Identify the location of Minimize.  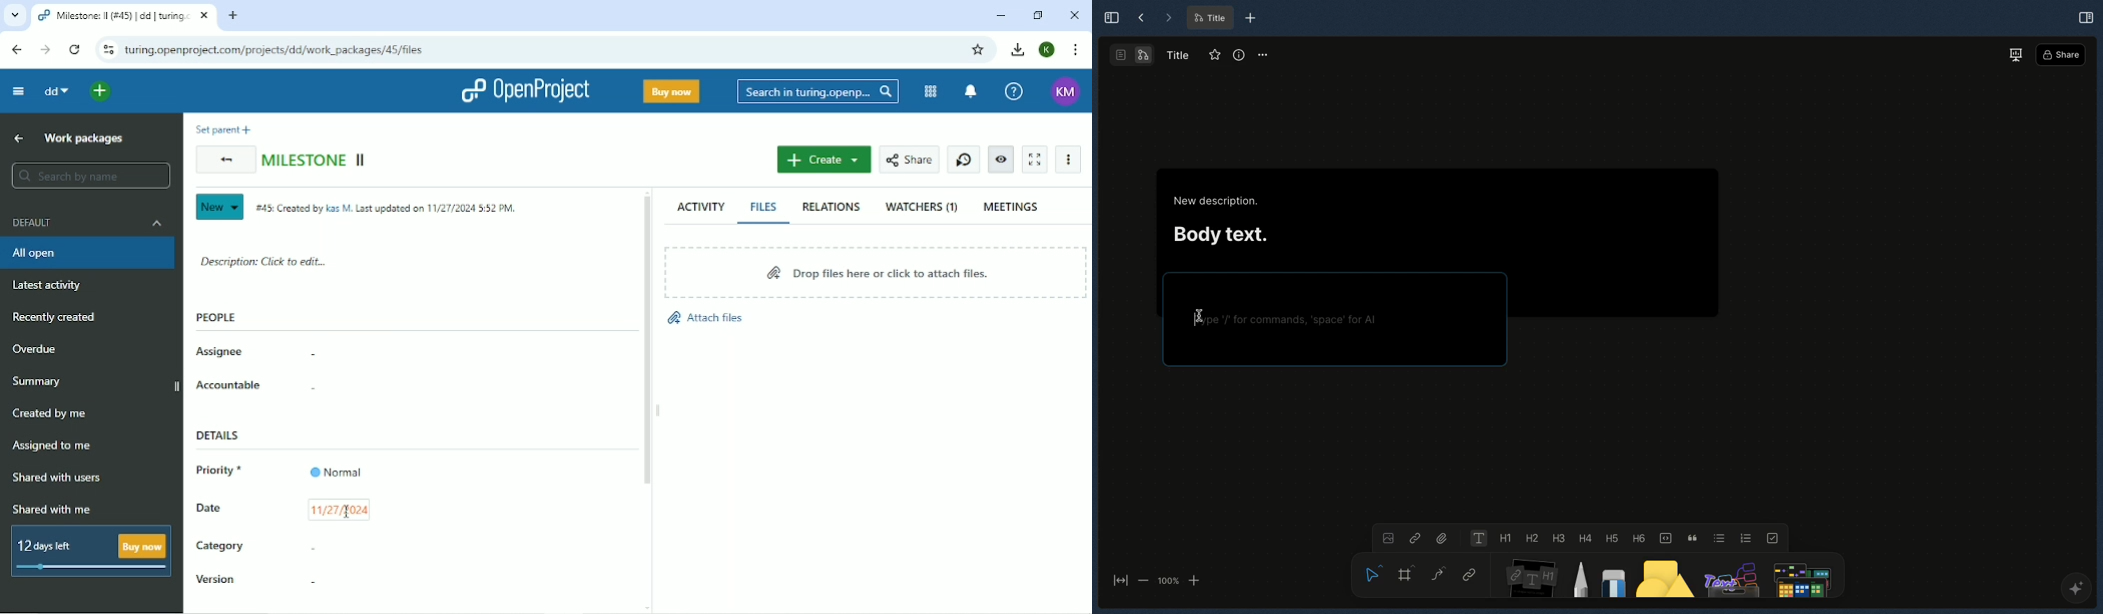
(1001, 15).